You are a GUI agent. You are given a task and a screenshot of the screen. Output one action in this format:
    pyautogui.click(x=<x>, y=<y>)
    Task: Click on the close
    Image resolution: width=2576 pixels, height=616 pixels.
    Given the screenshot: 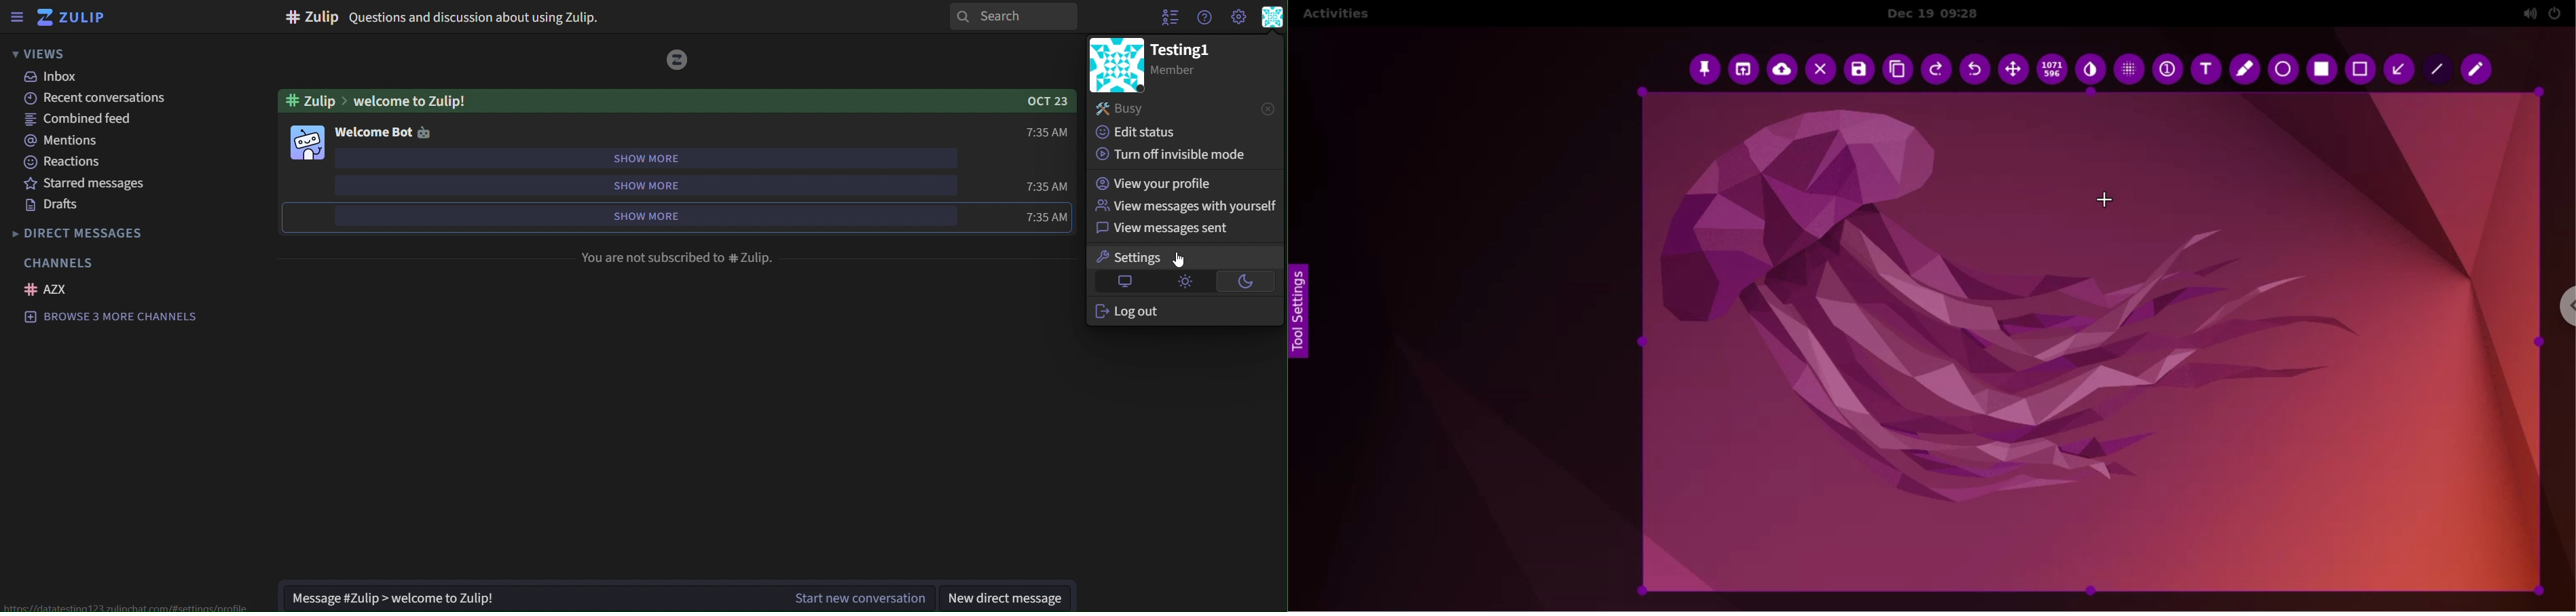 What is the action you would take?
    pyautogui.click(x=1267, y=109)
    